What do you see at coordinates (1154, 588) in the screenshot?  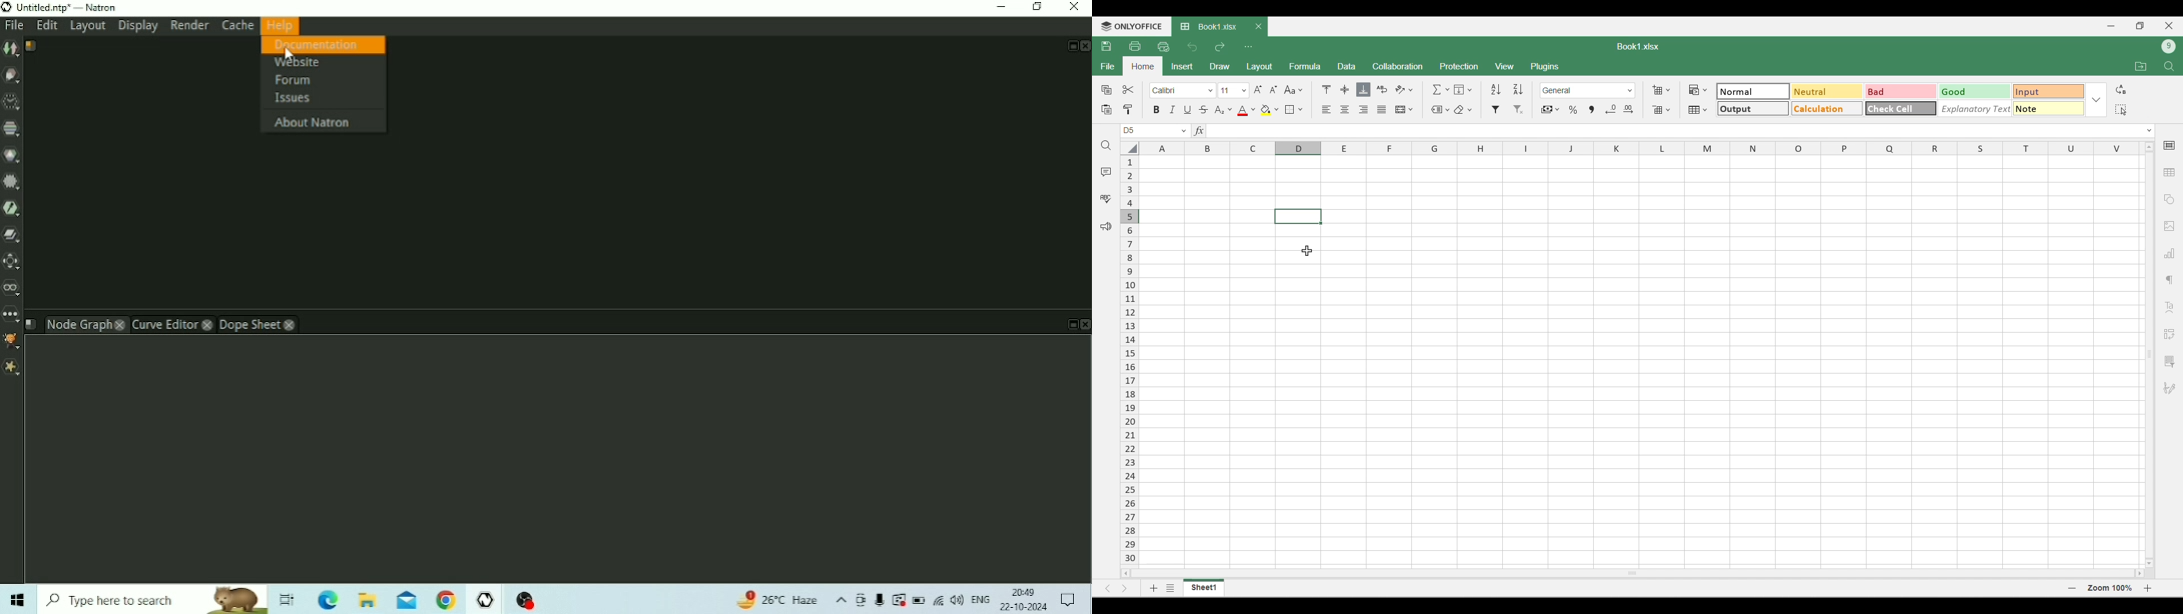 I see `Add sheets` at bounding box center [1154, 588].